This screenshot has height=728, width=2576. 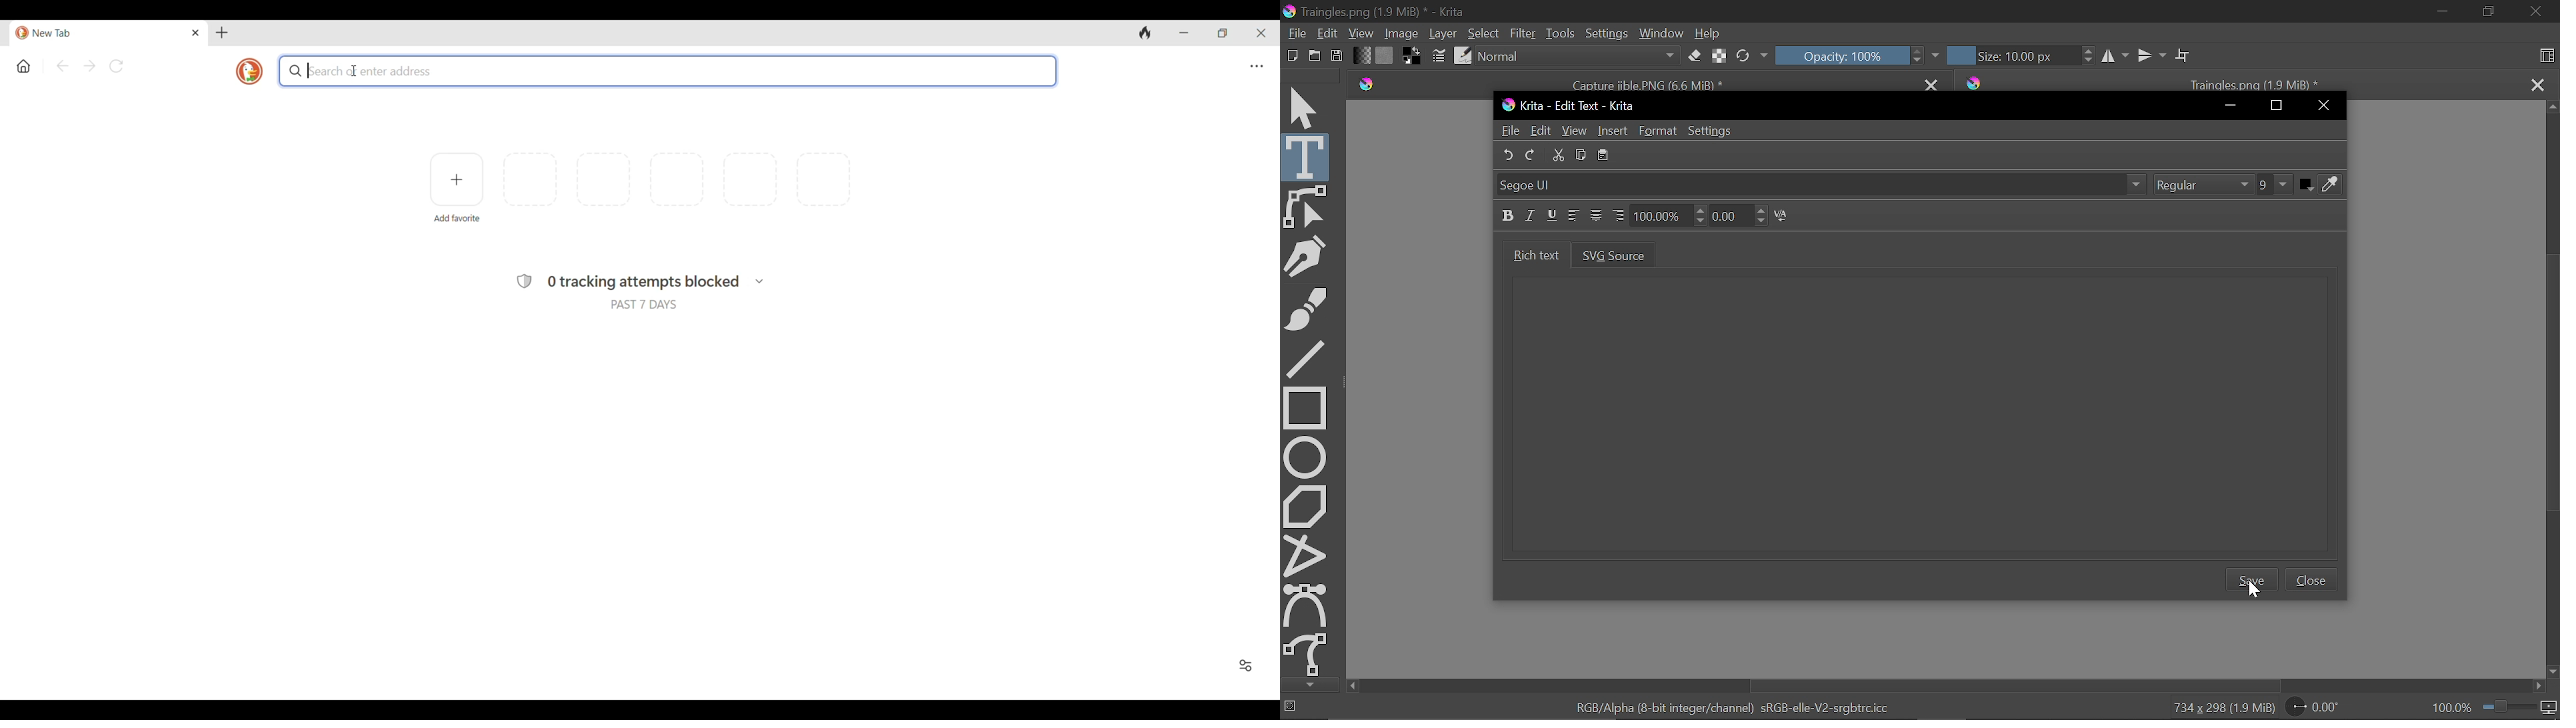 I want to click on 9, so click(x=2274, y=186).